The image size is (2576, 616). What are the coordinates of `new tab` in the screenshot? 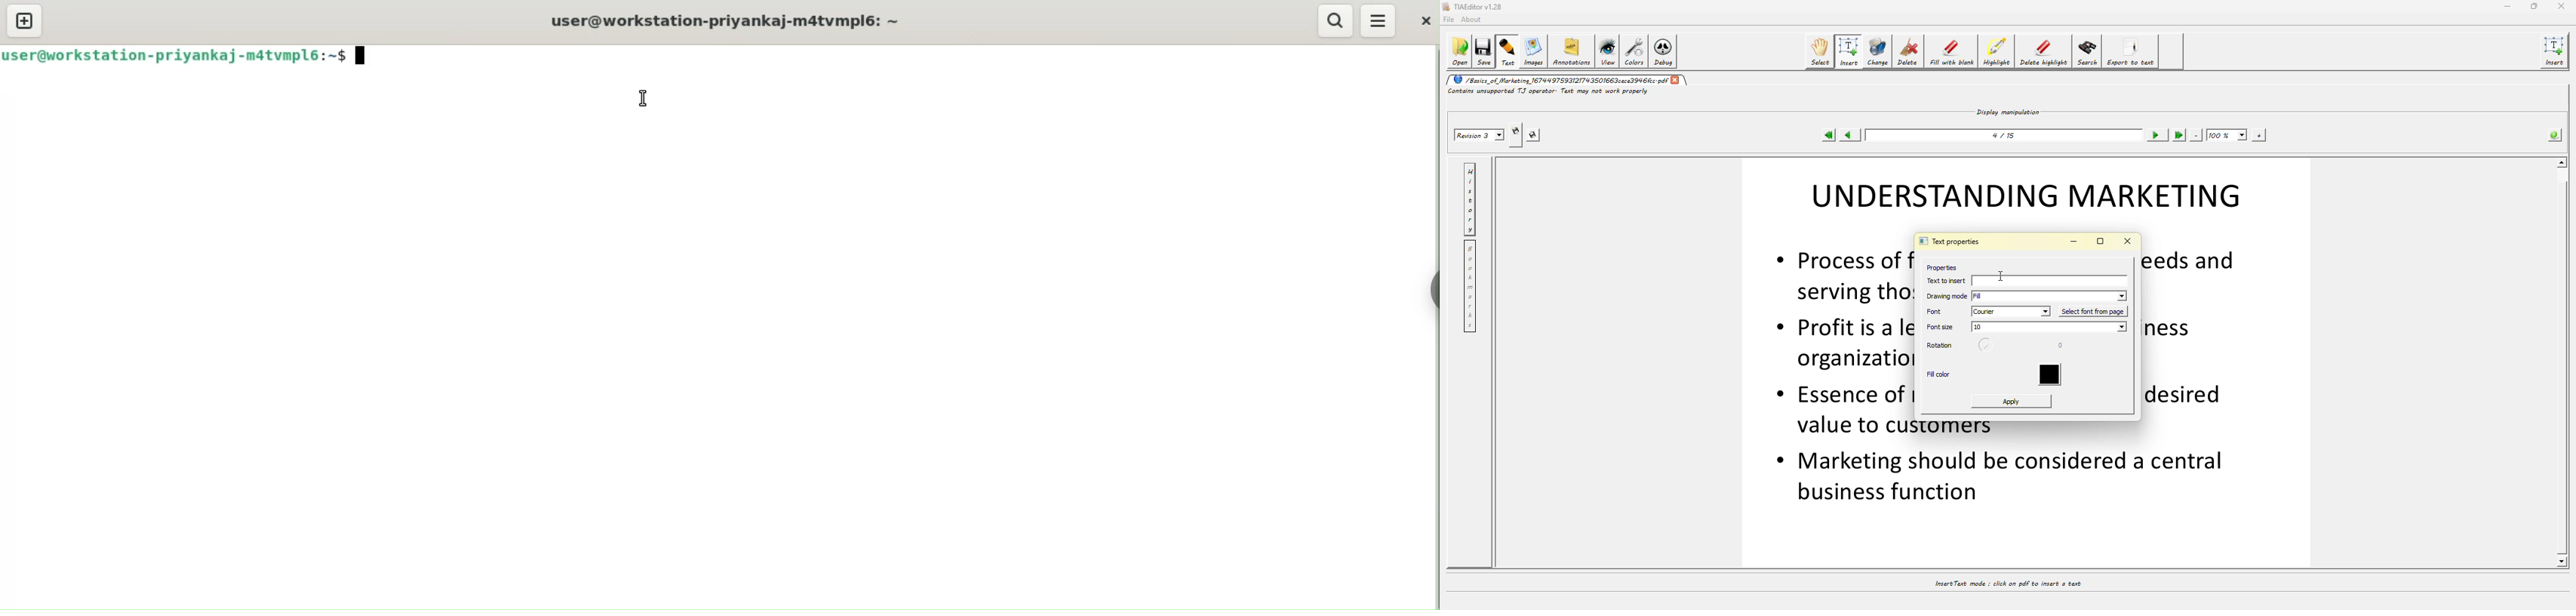 It's located at (26, 17).